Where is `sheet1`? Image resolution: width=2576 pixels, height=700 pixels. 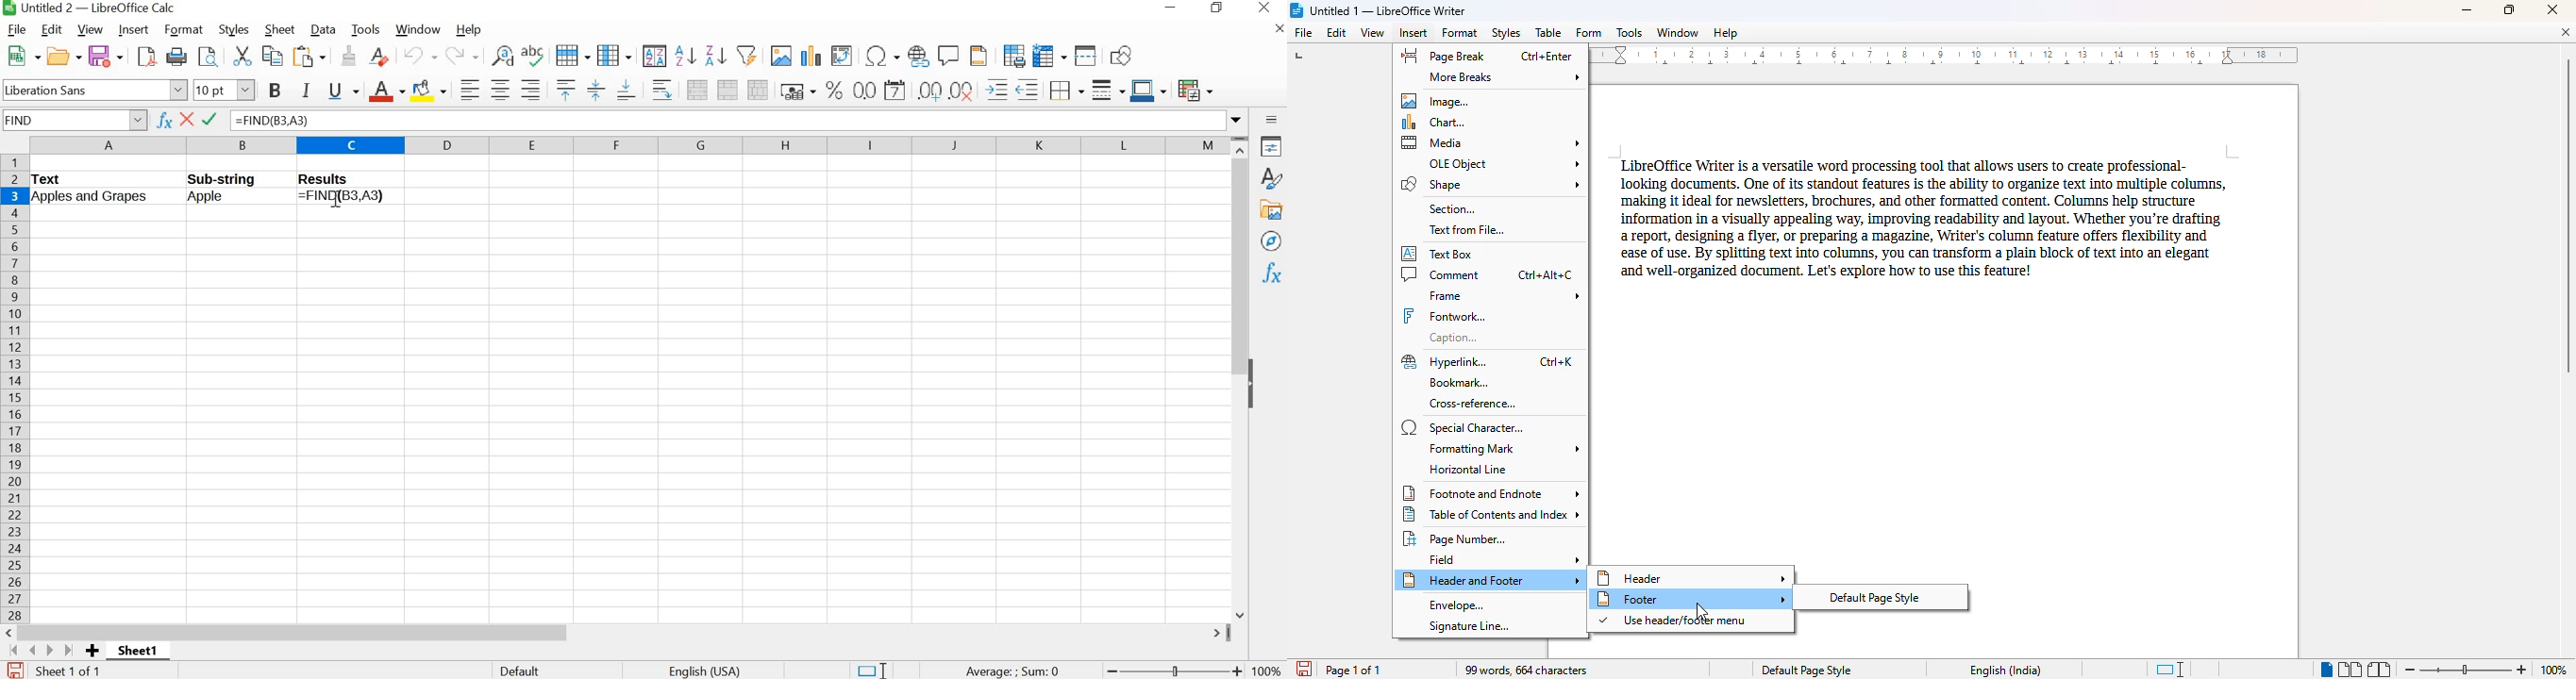 sheet1 is located at coordinates (137, 651).